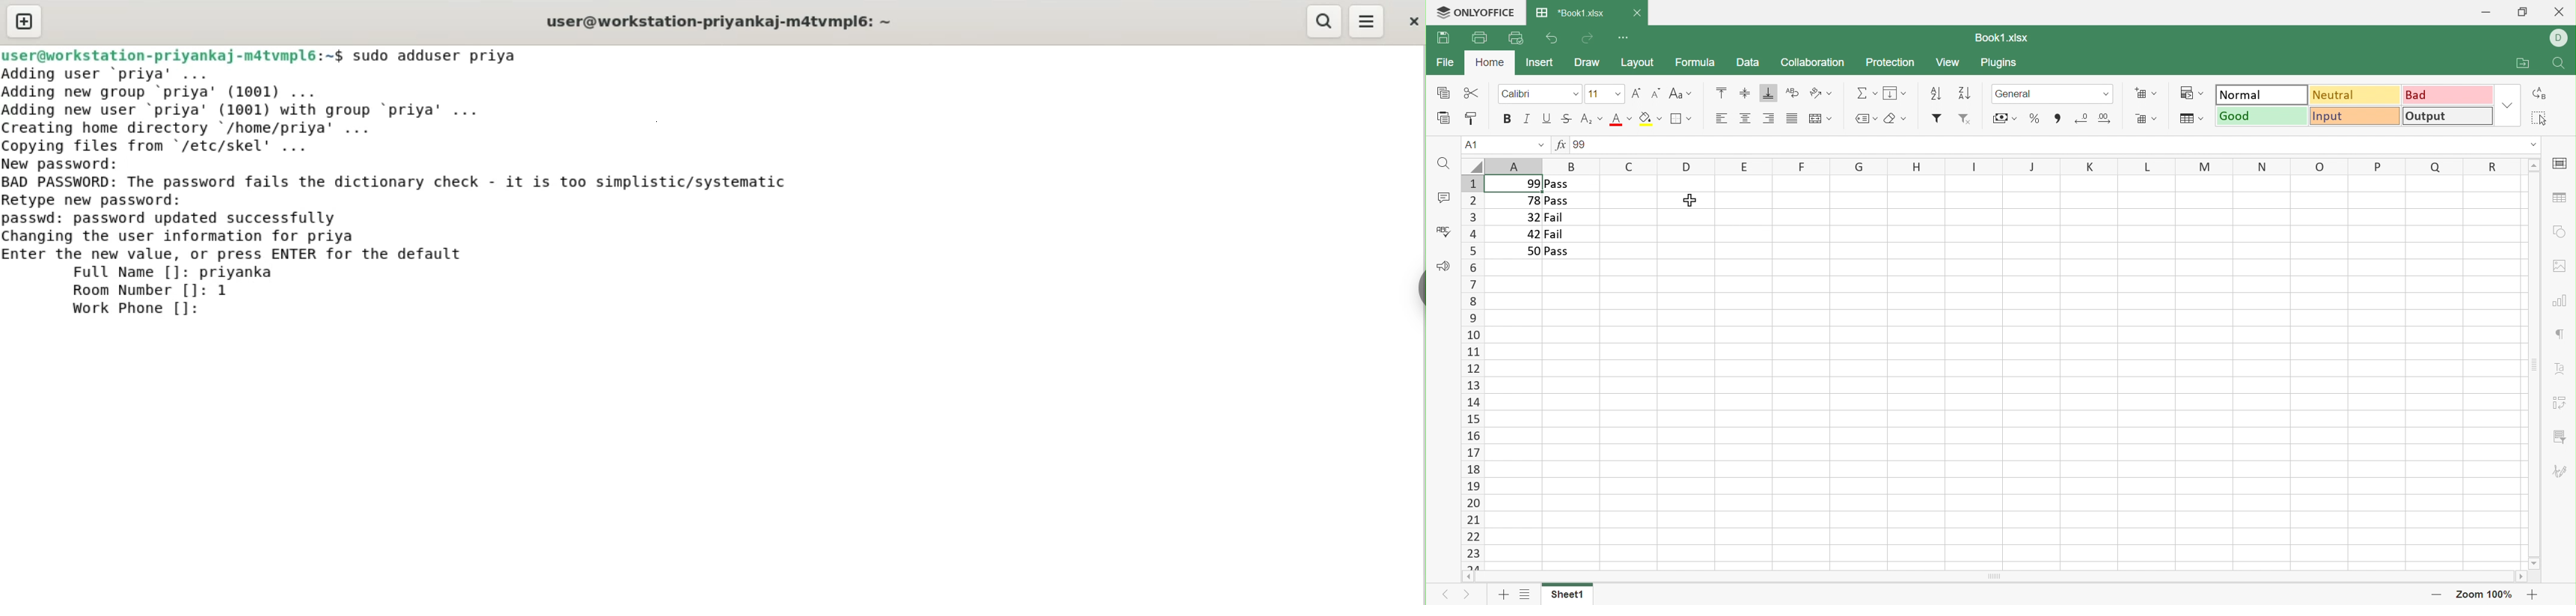 This screenshot has width=2576, height=616. I want to click on Underline, so click(1548, 118).